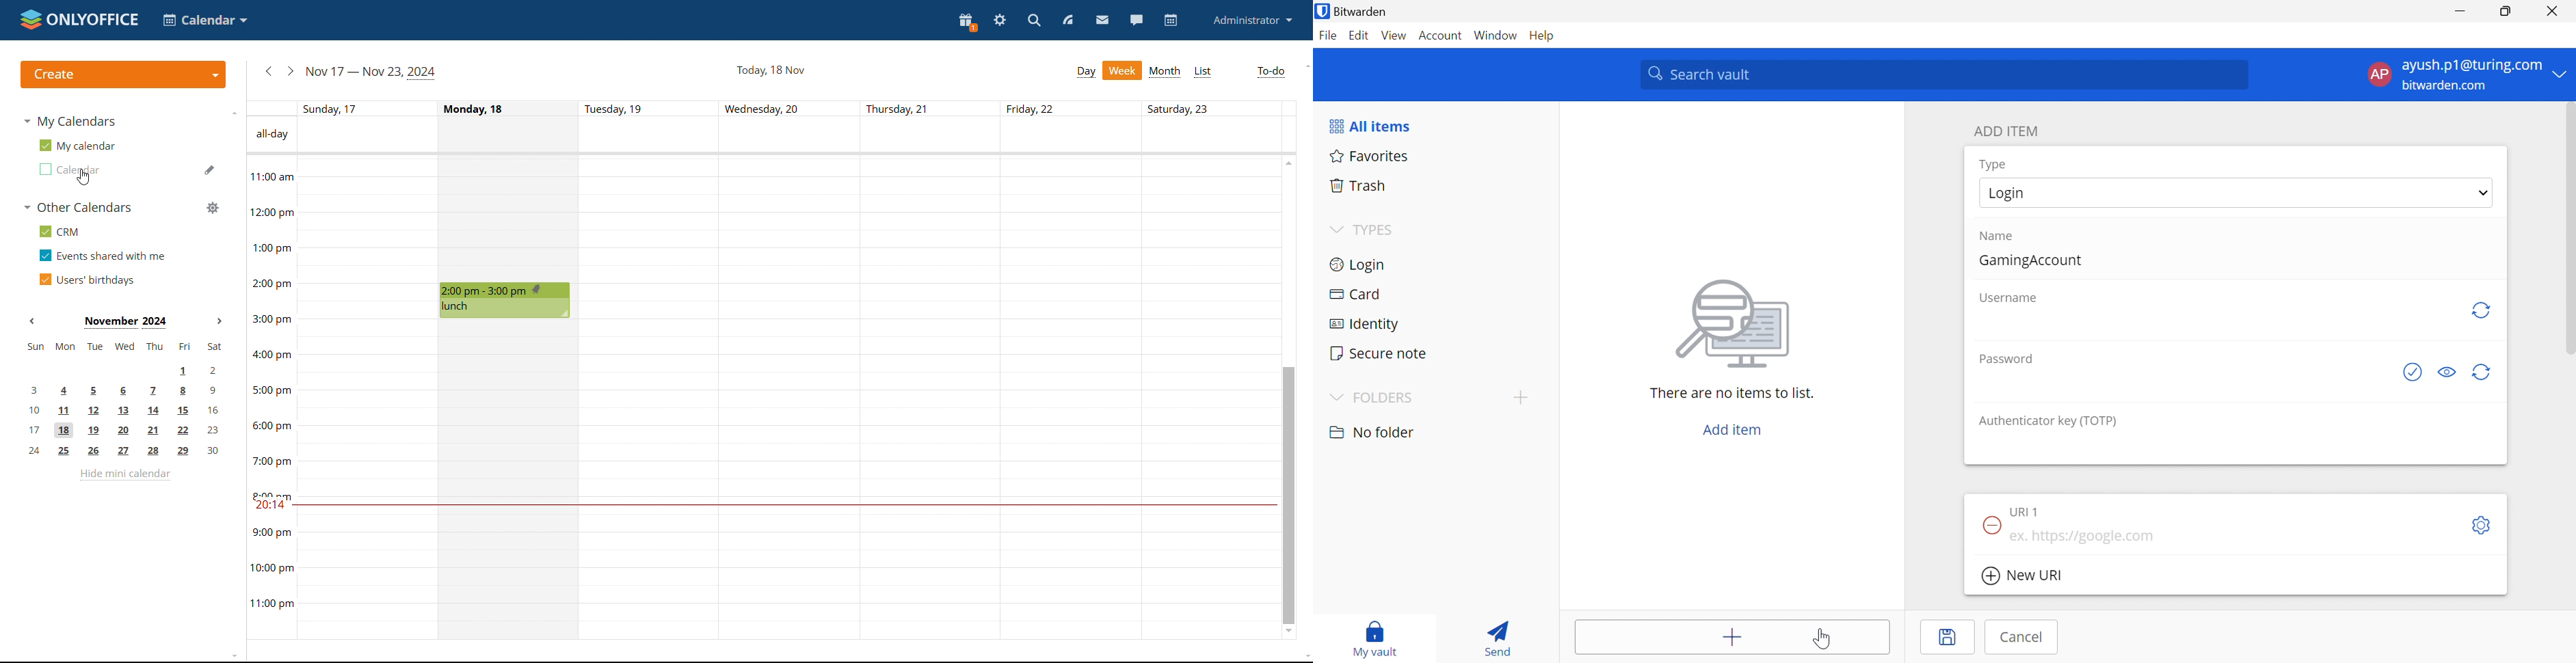 This screenshot has height=672, width=2576. What do you see at coordinates (2052, 421) in the screenshot?
I see `Authenticator key (TOTP)` at bounding box center [2052, 421].